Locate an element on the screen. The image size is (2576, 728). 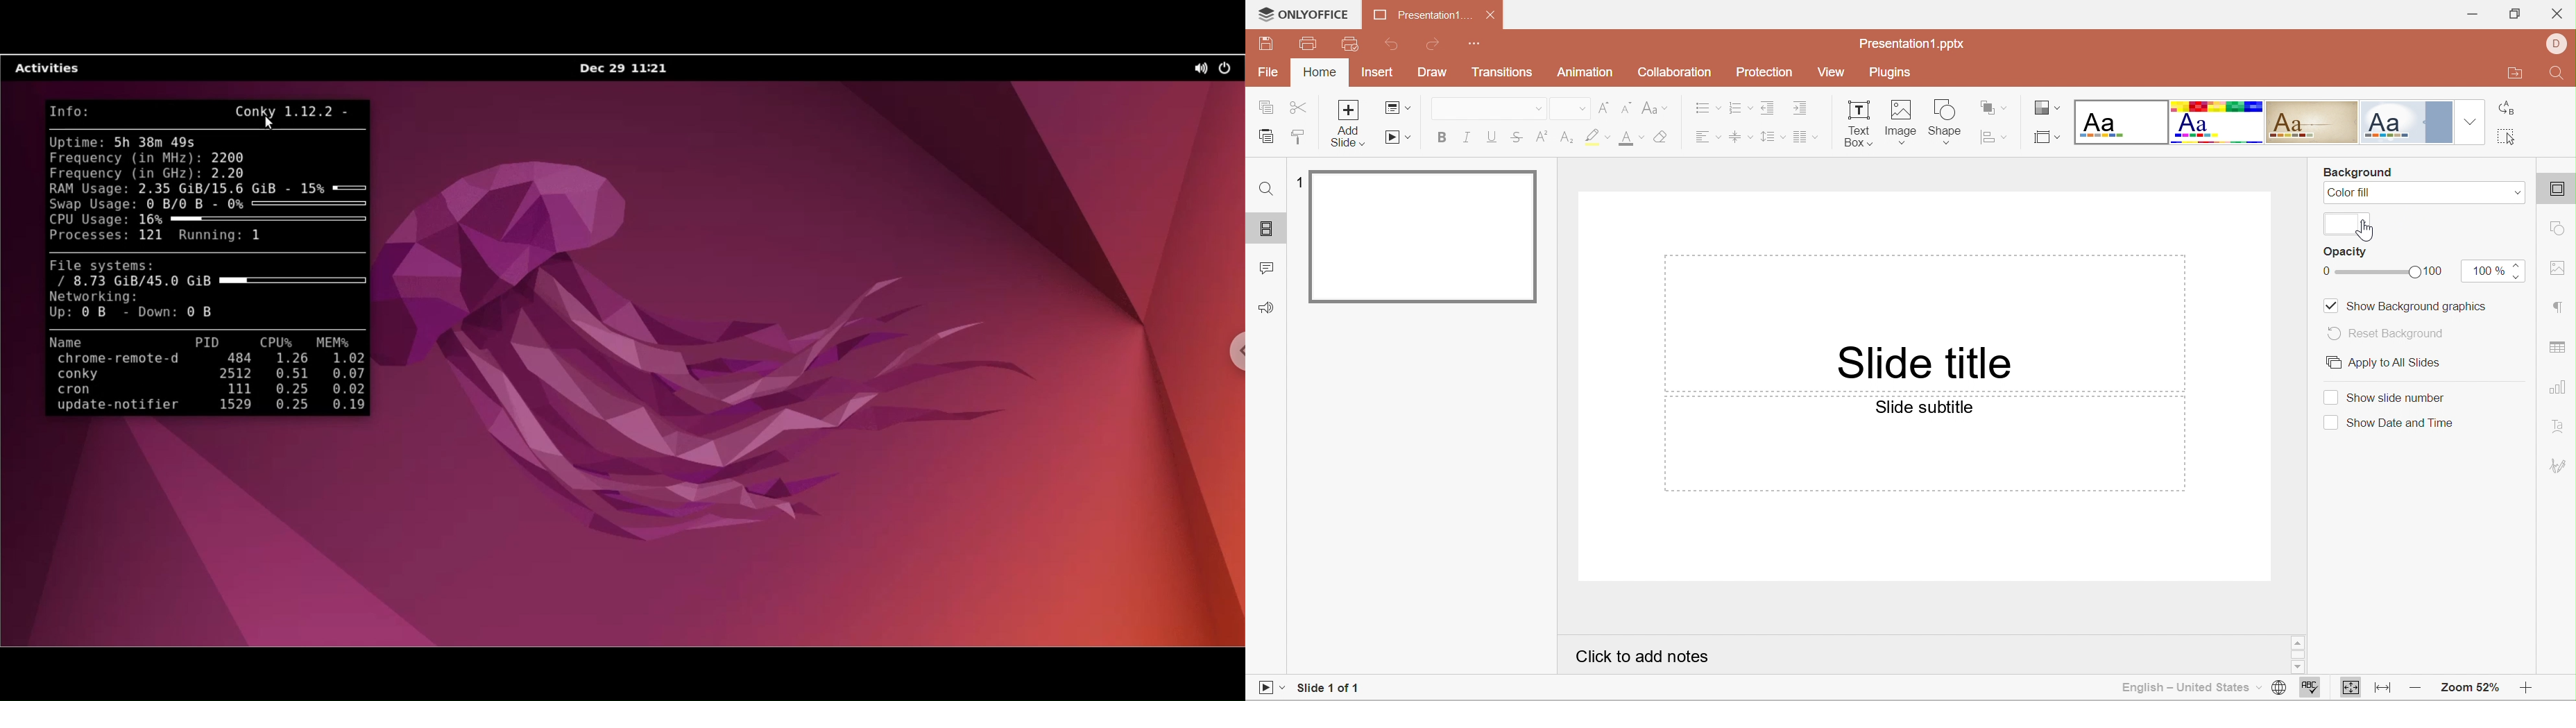
Replace is located at coordinates (2507, 110).